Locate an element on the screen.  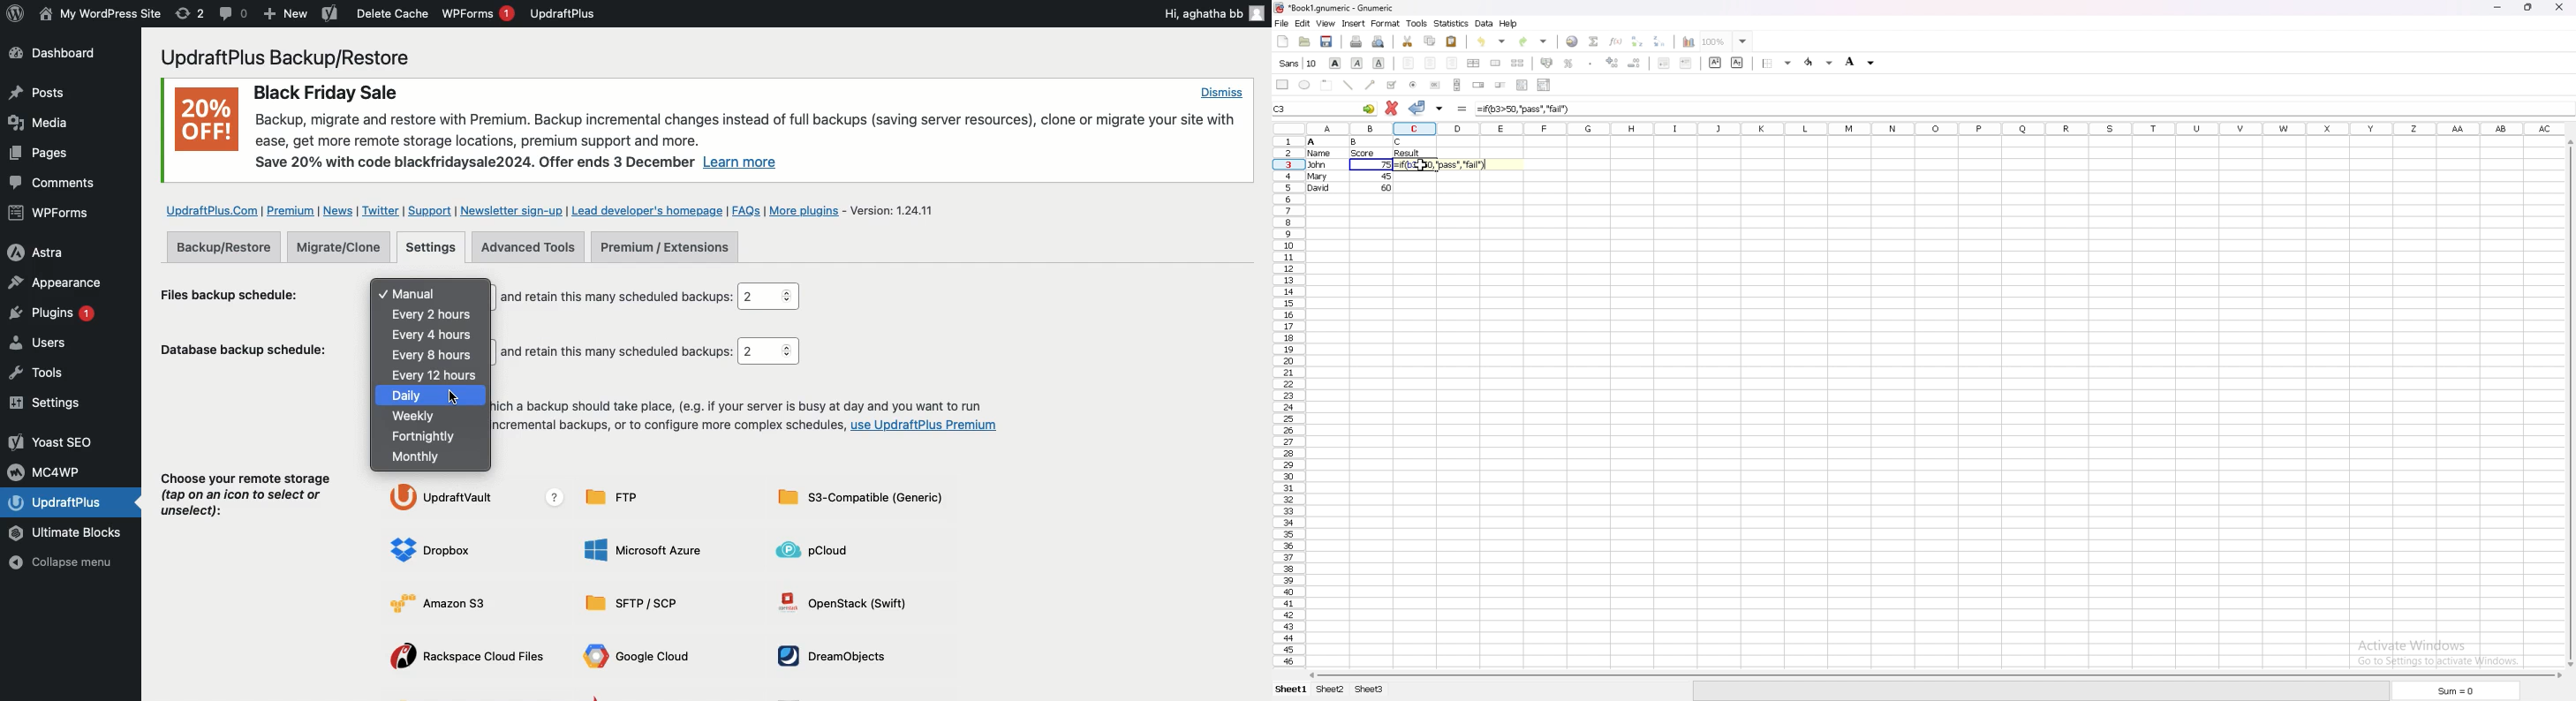
tools is located at coordinates (1416, 24).